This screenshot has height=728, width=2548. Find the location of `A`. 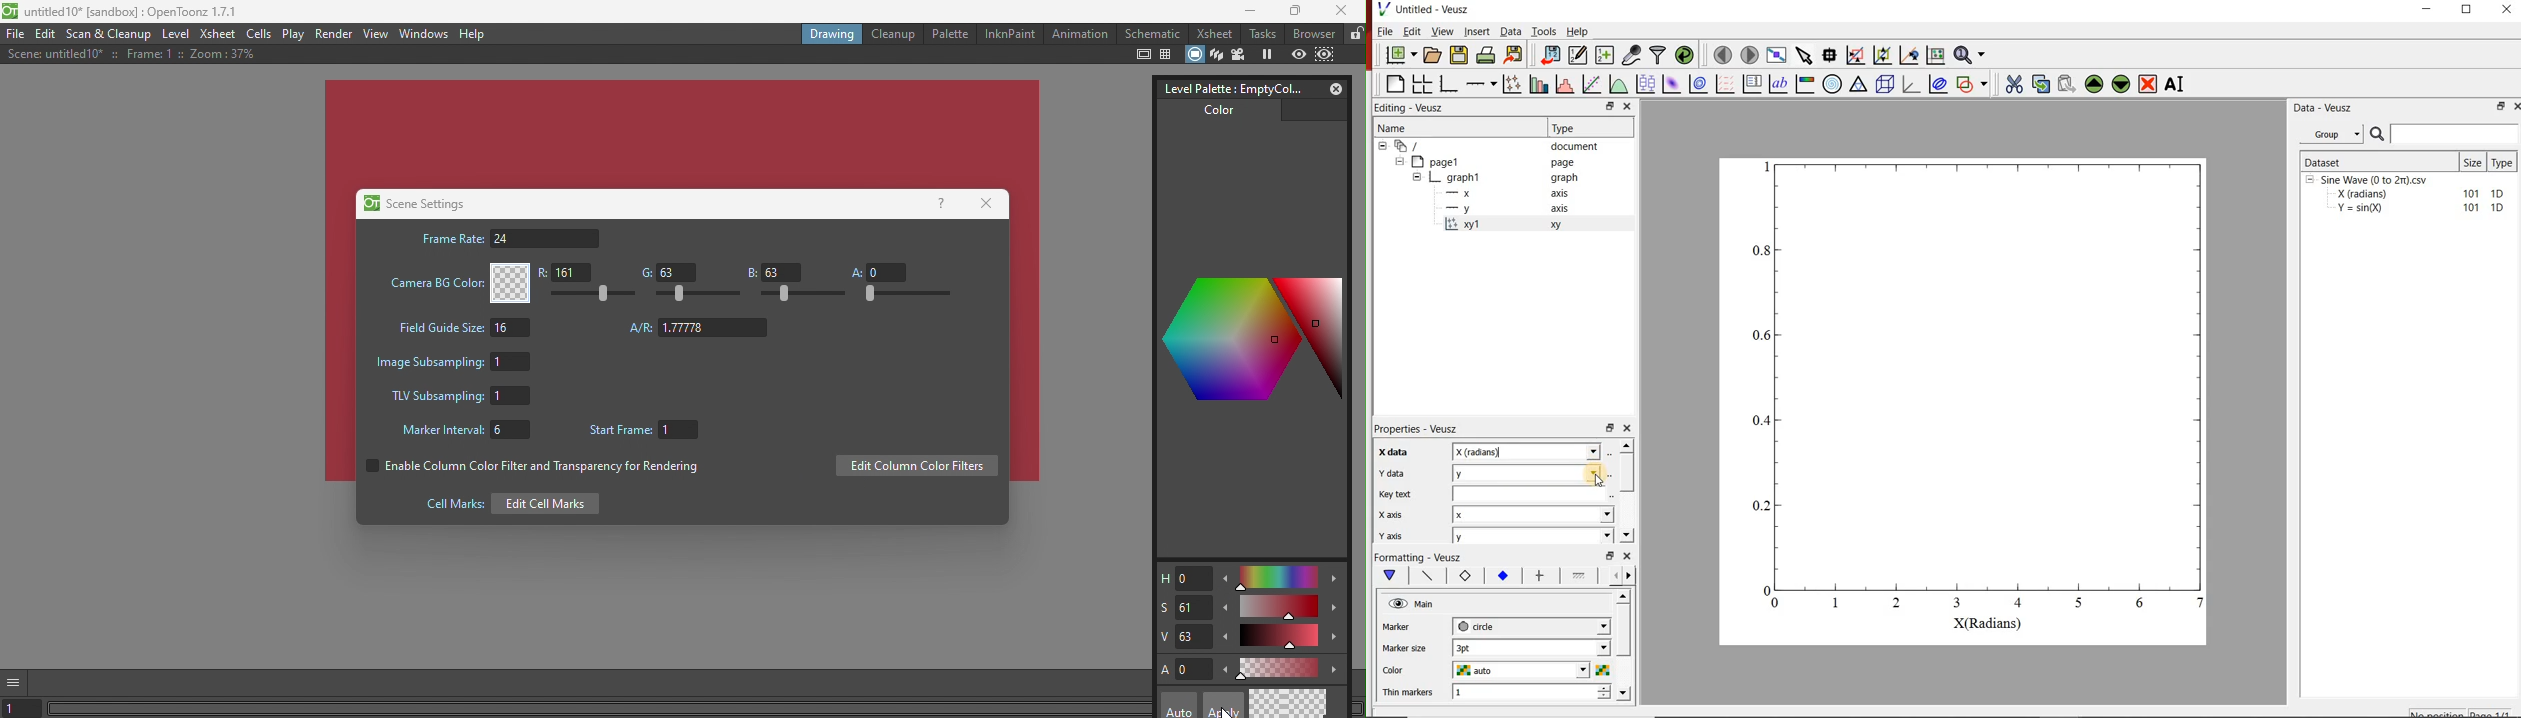

A is located at coordinates (1186, 669).